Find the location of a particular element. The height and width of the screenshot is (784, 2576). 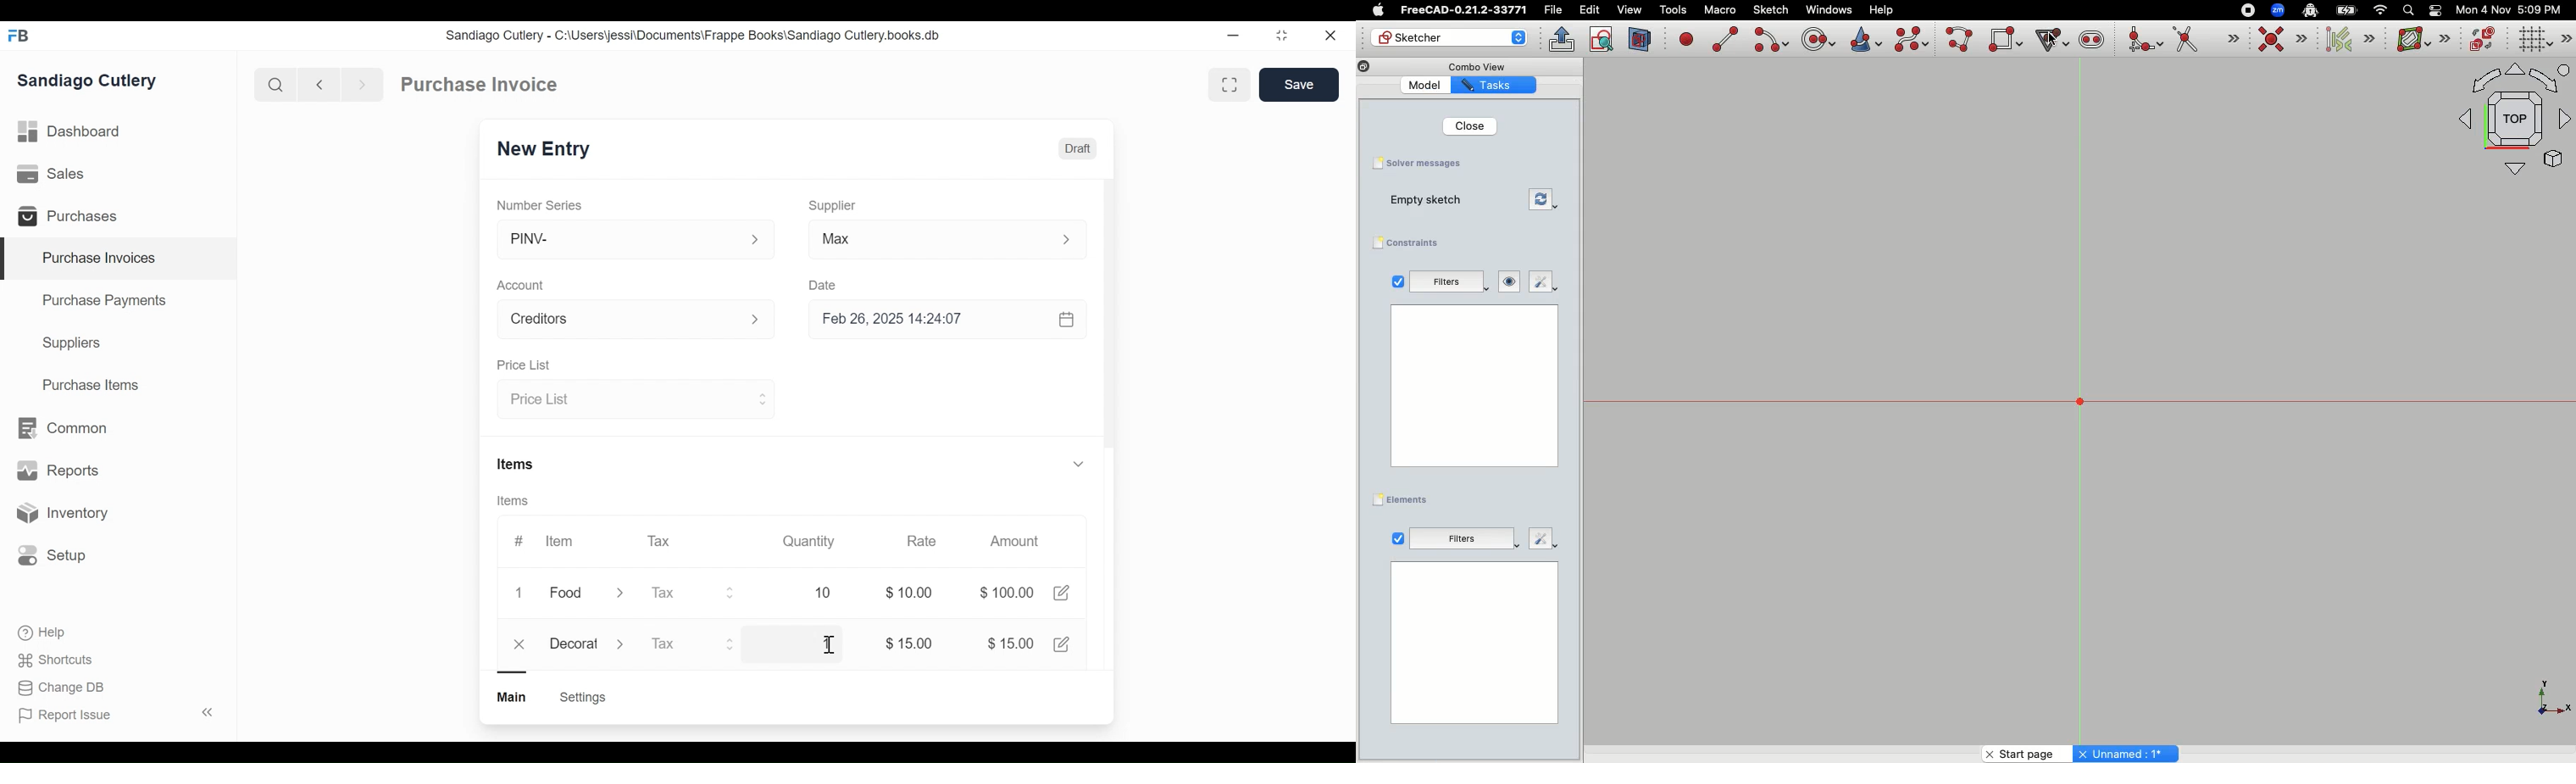

Filters is located at coordinates (1469, 537).